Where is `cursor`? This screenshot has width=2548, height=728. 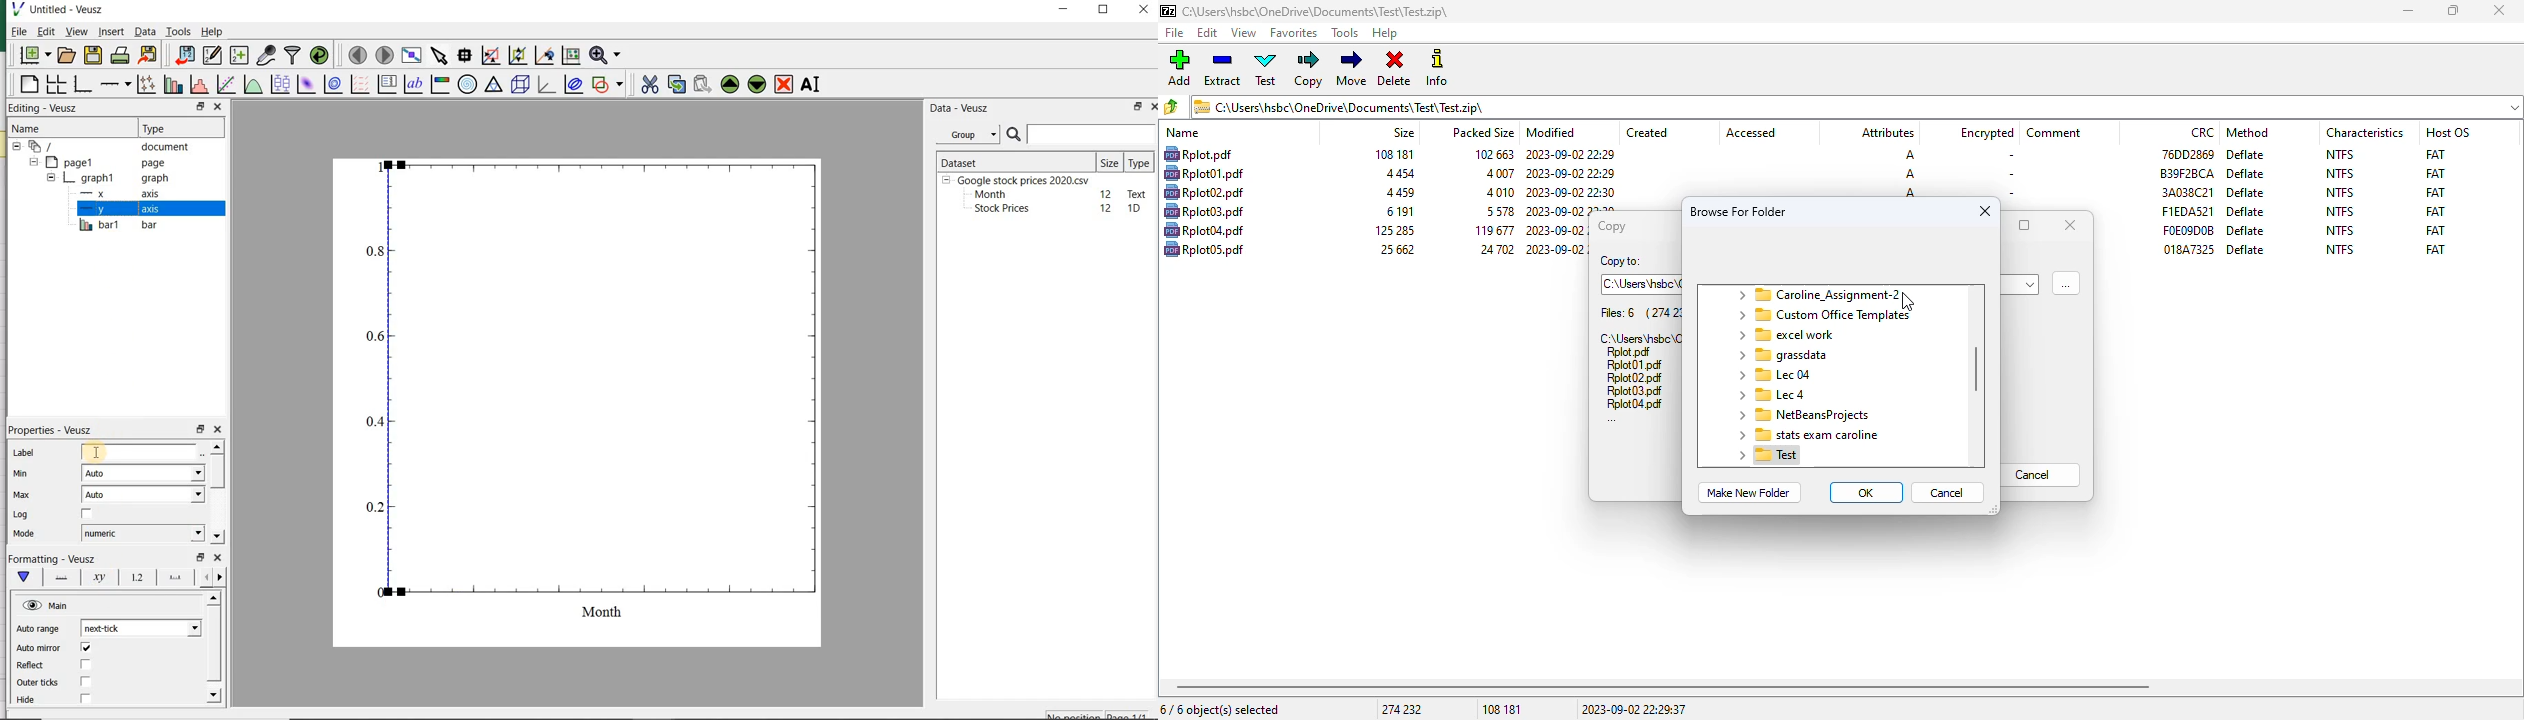 cursor is located at coordinates (1910, 303).